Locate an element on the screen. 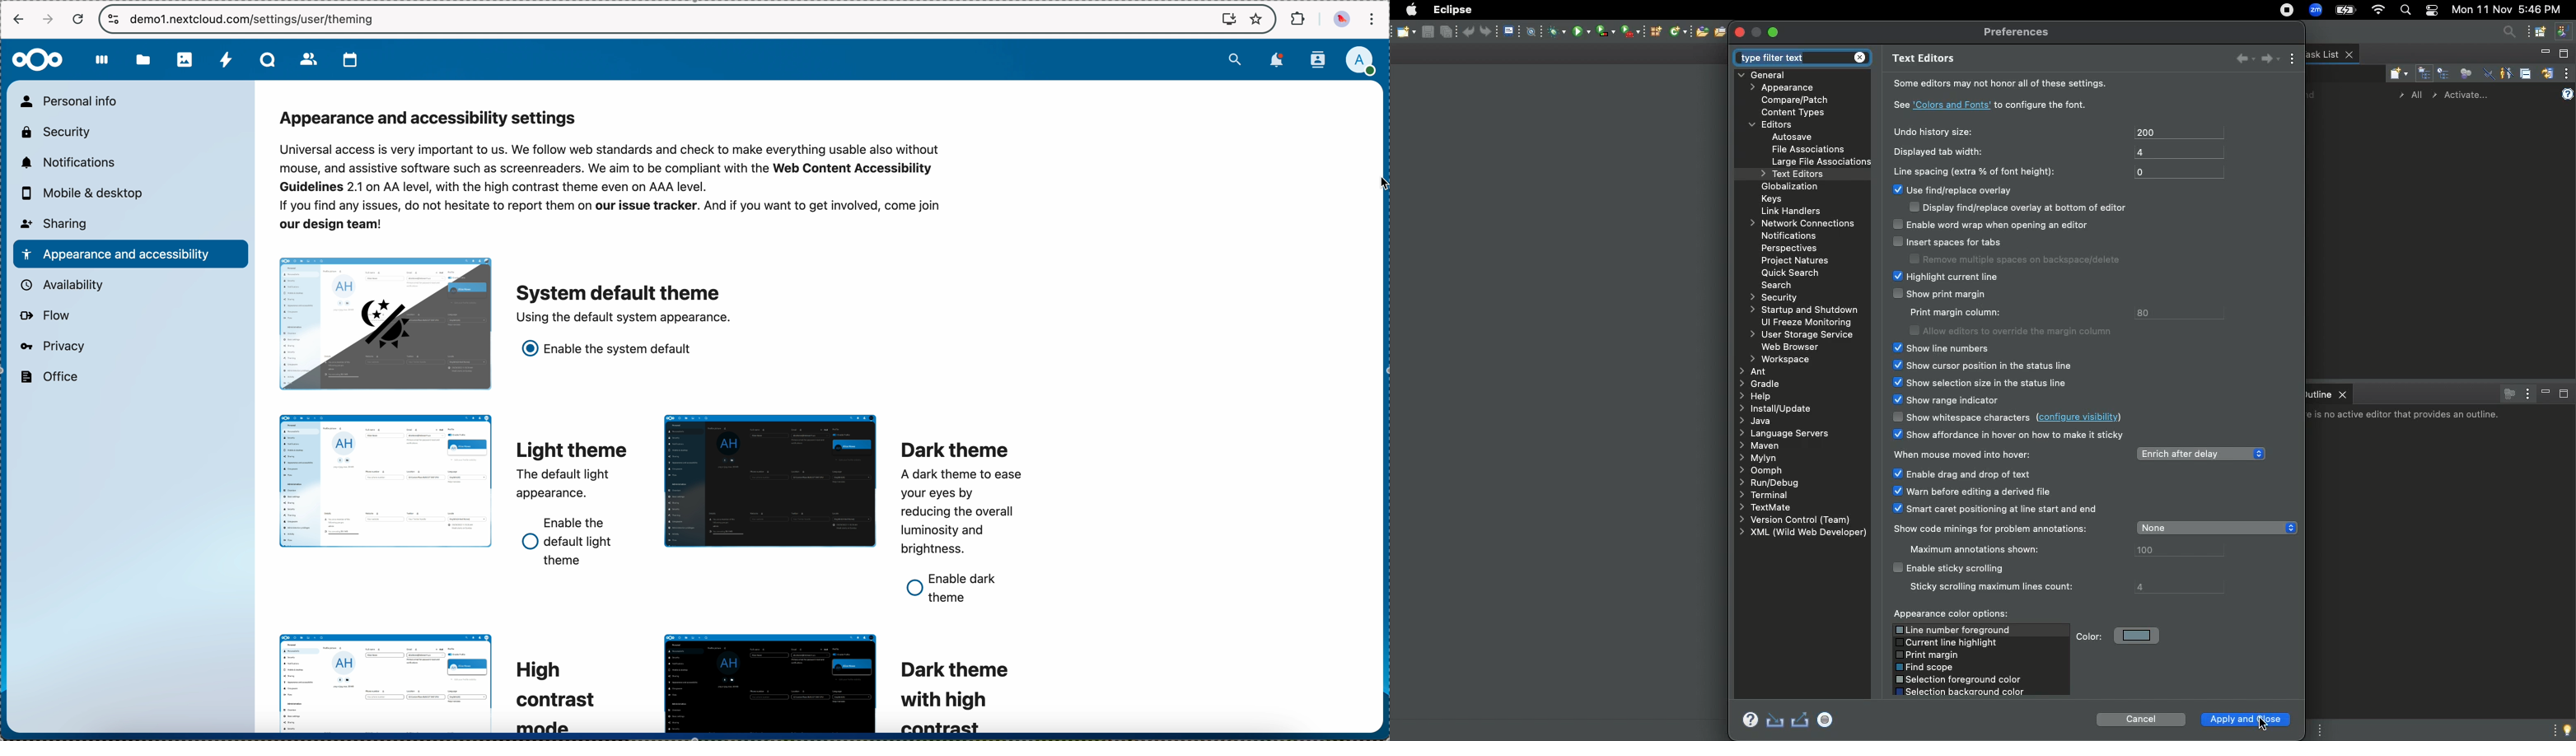 Image resolution: width=2576 pixels, height=756 pixels. Compass is located at coordinates (1535, 31).